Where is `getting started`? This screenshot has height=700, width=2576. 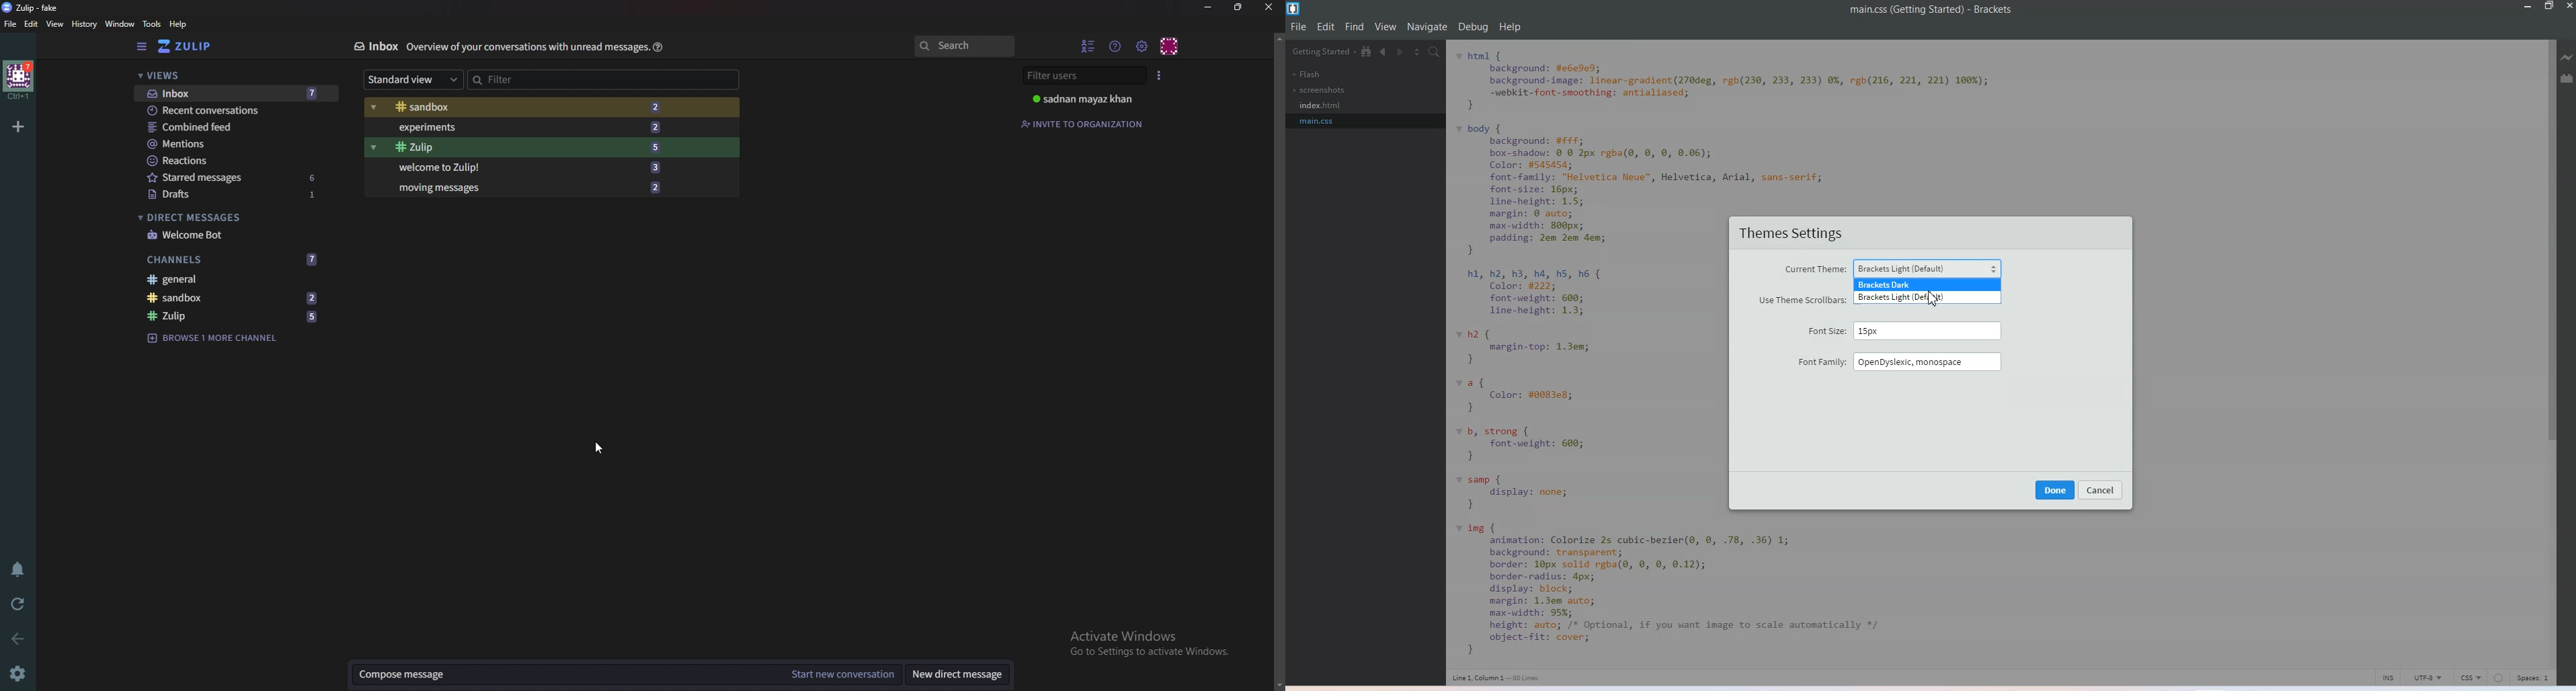
getting started is located at coordinates (1322, 52).